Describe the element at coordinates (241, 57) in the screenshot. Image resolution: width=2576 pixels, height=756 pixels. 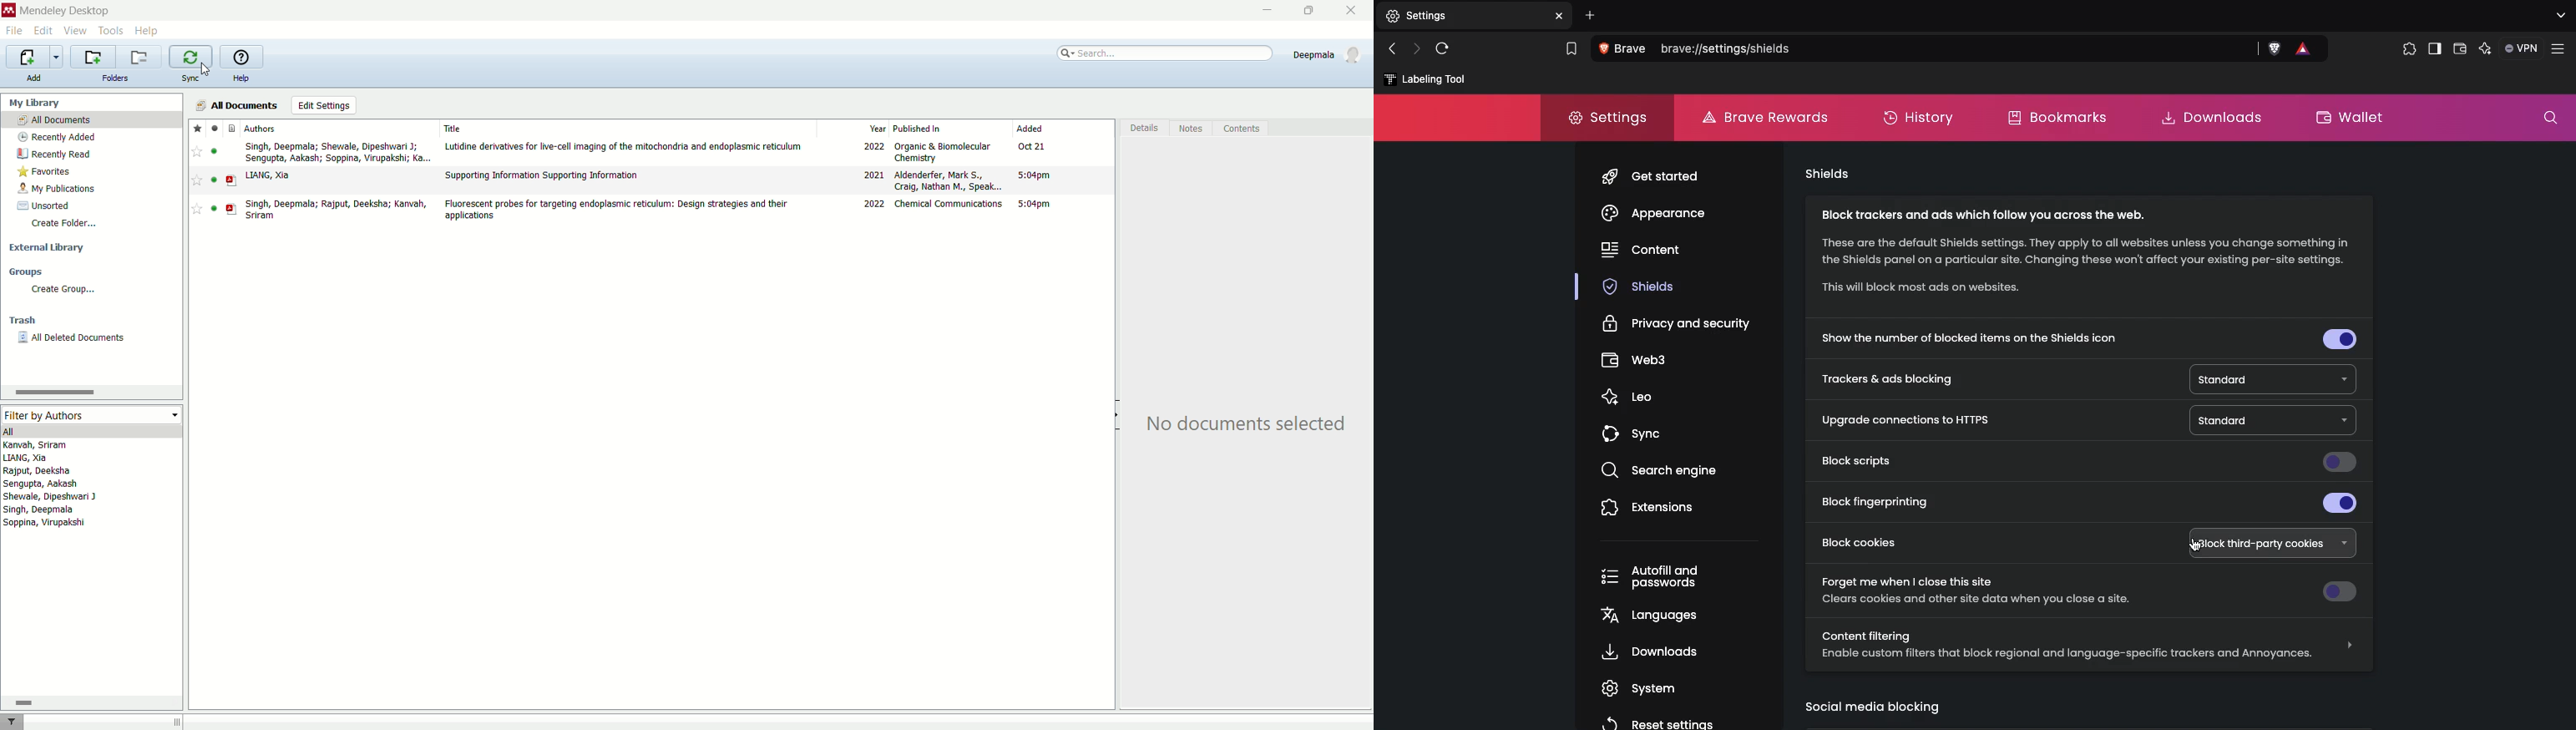
I see `online help guide for mendeley` at that location.